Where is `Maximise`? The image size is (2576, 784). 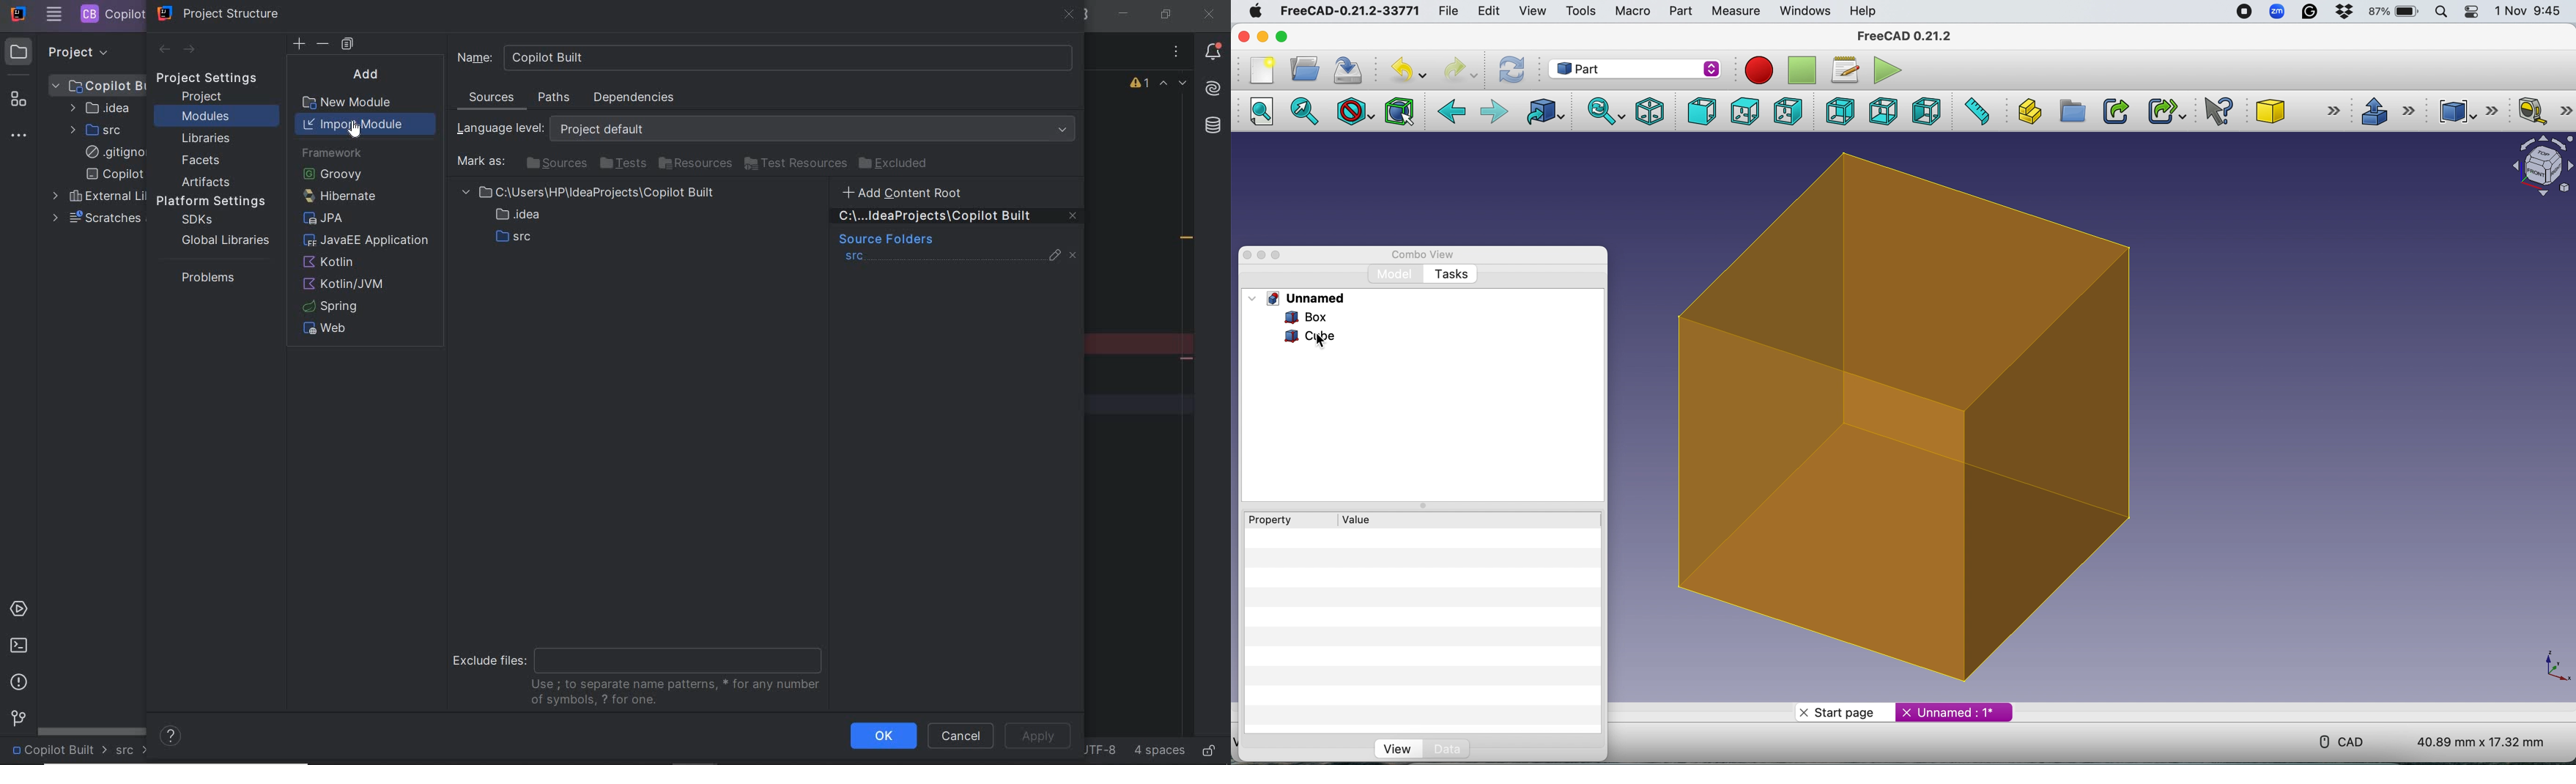 Maximise is located at coordinates (1278, 255).